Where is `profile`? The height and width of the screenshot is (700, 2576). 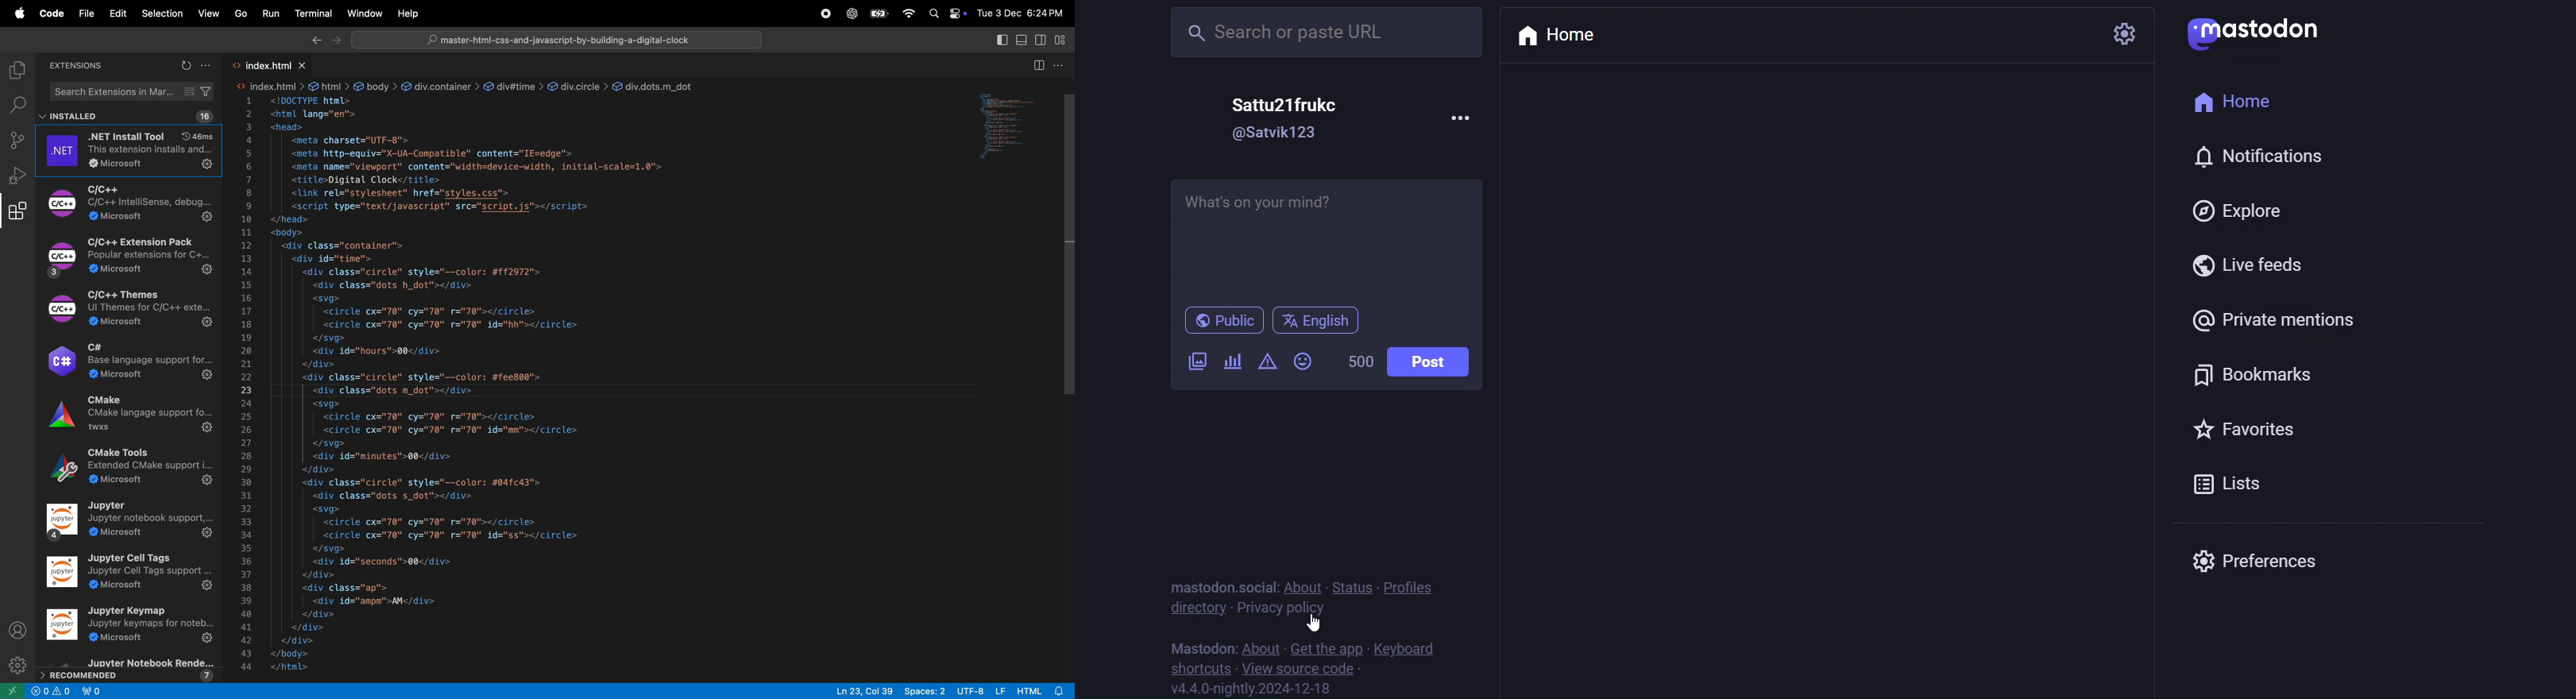 profile is located at coordinates (16, 629).